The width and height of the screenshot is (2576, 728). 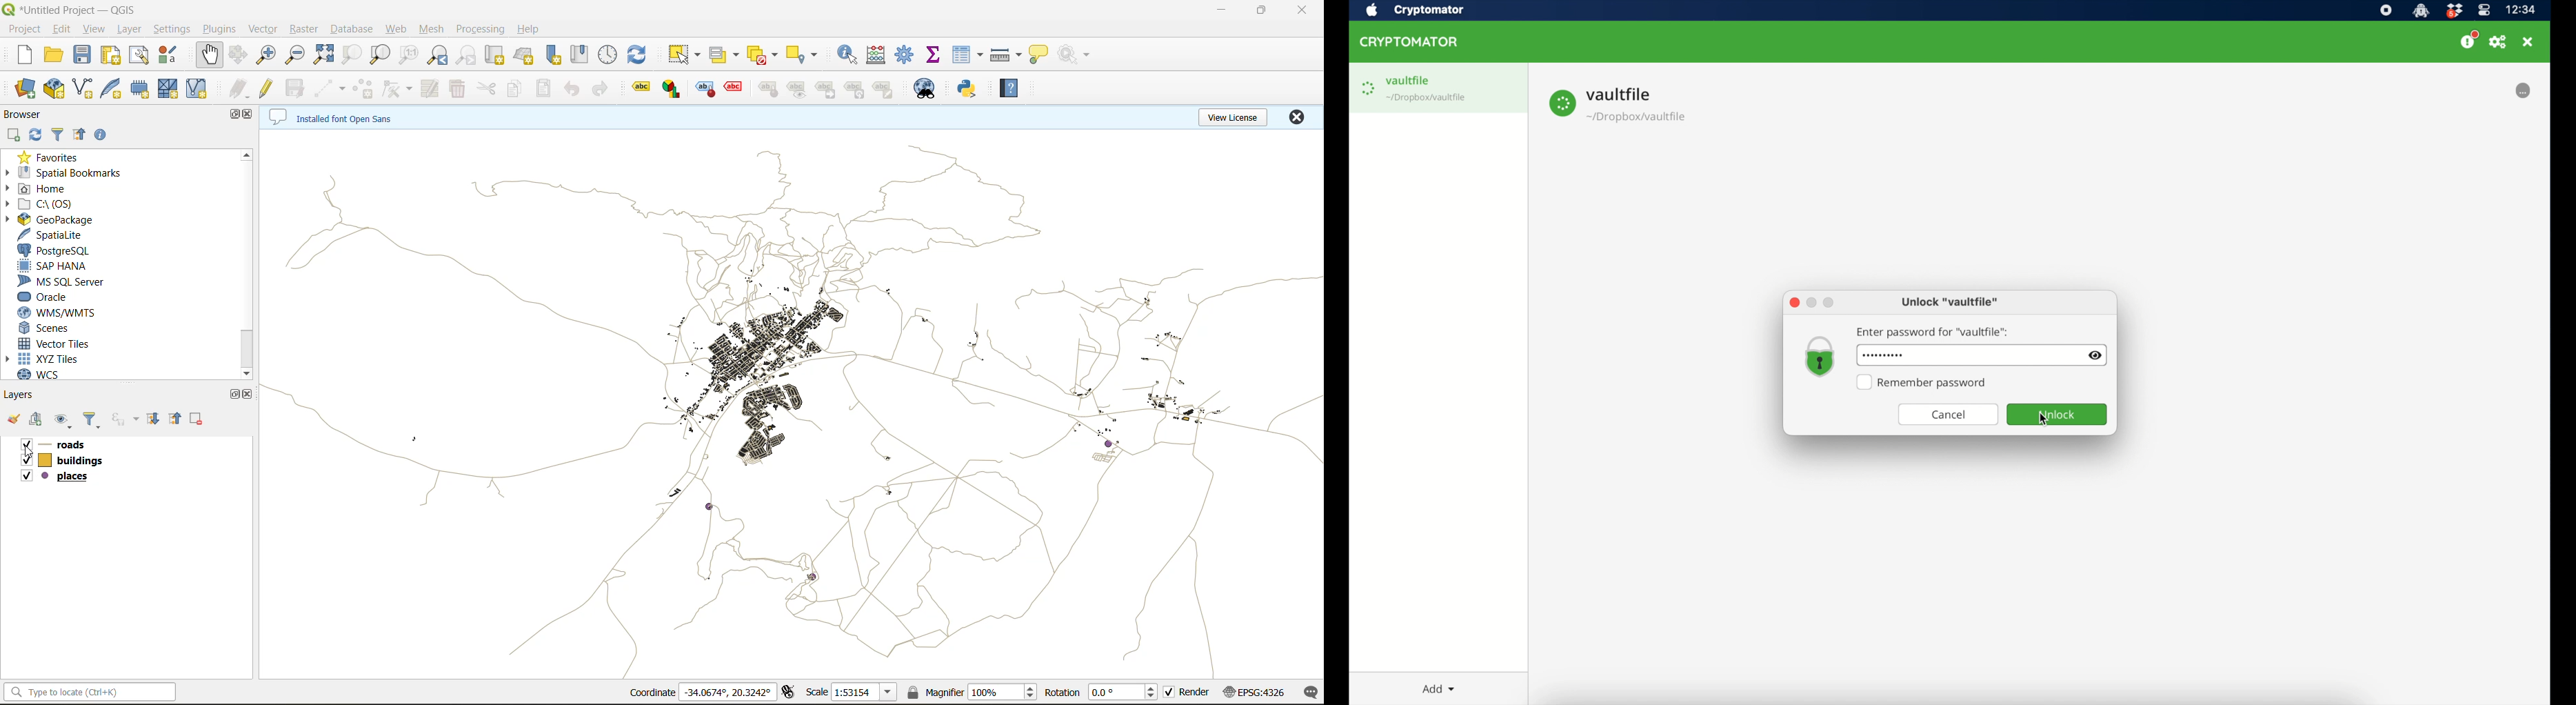 I want to click on select location, so click(x=807, y=55).